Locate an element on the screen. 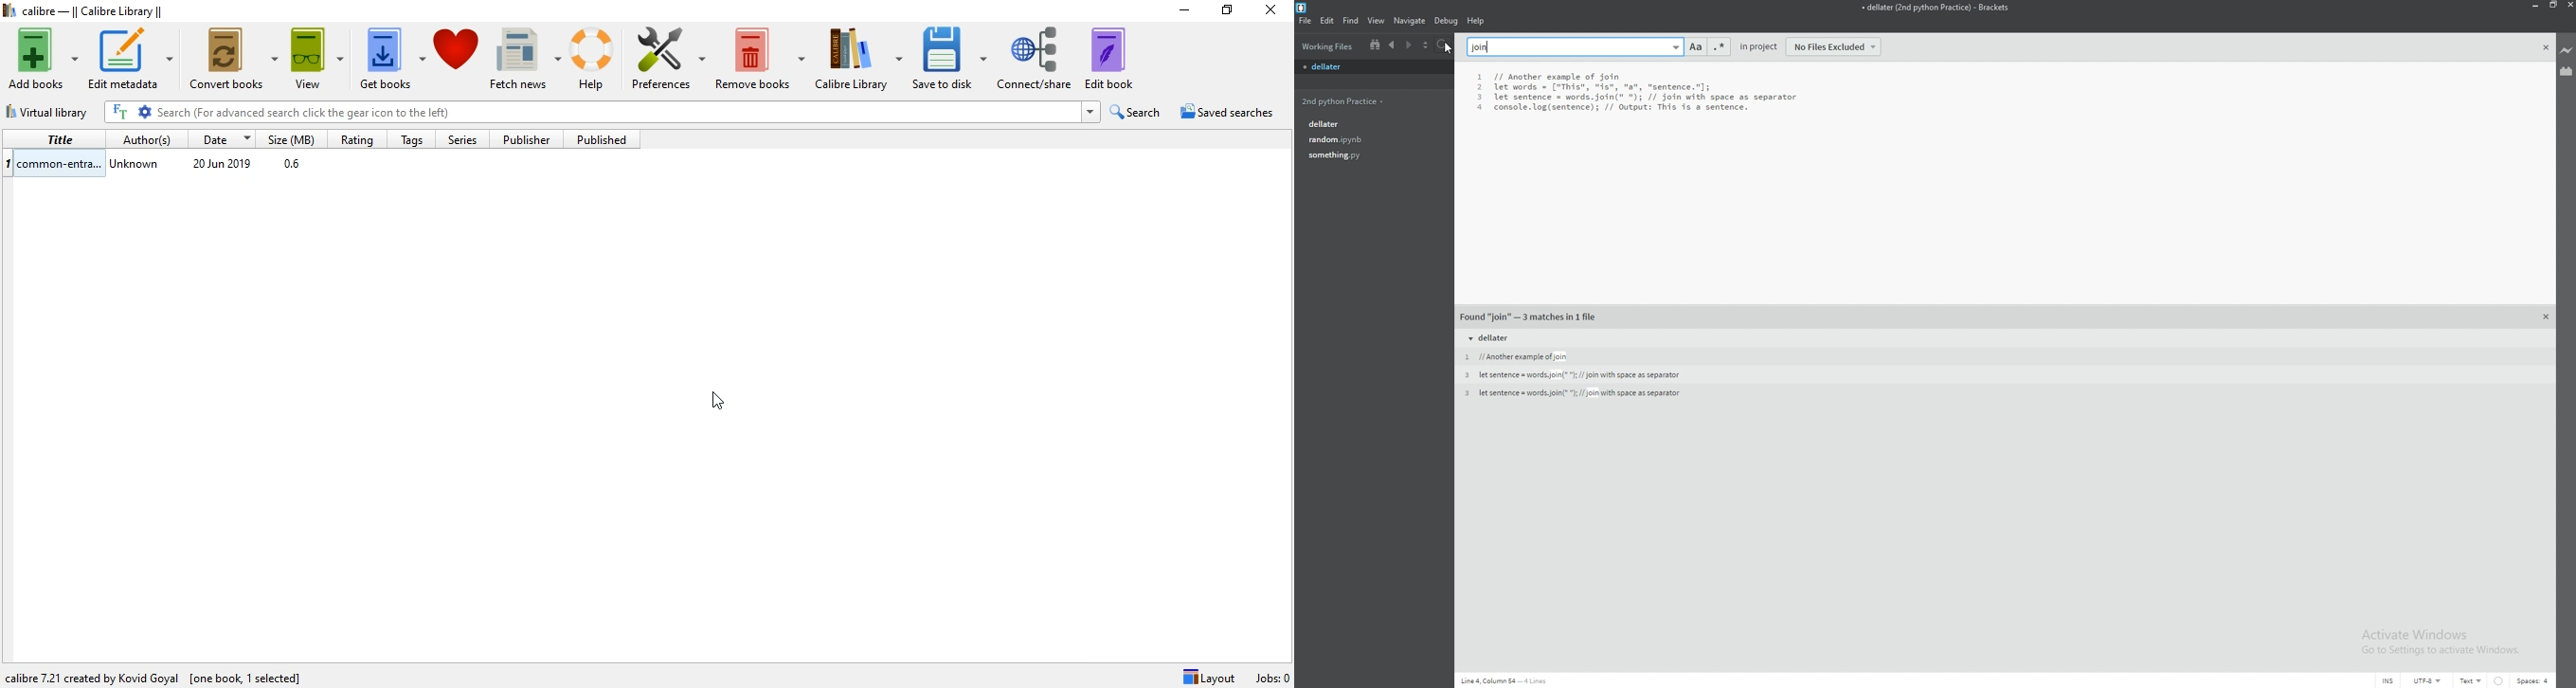 The image size is (2576, 700). Convert/share is located at coordinates (1037, 56).